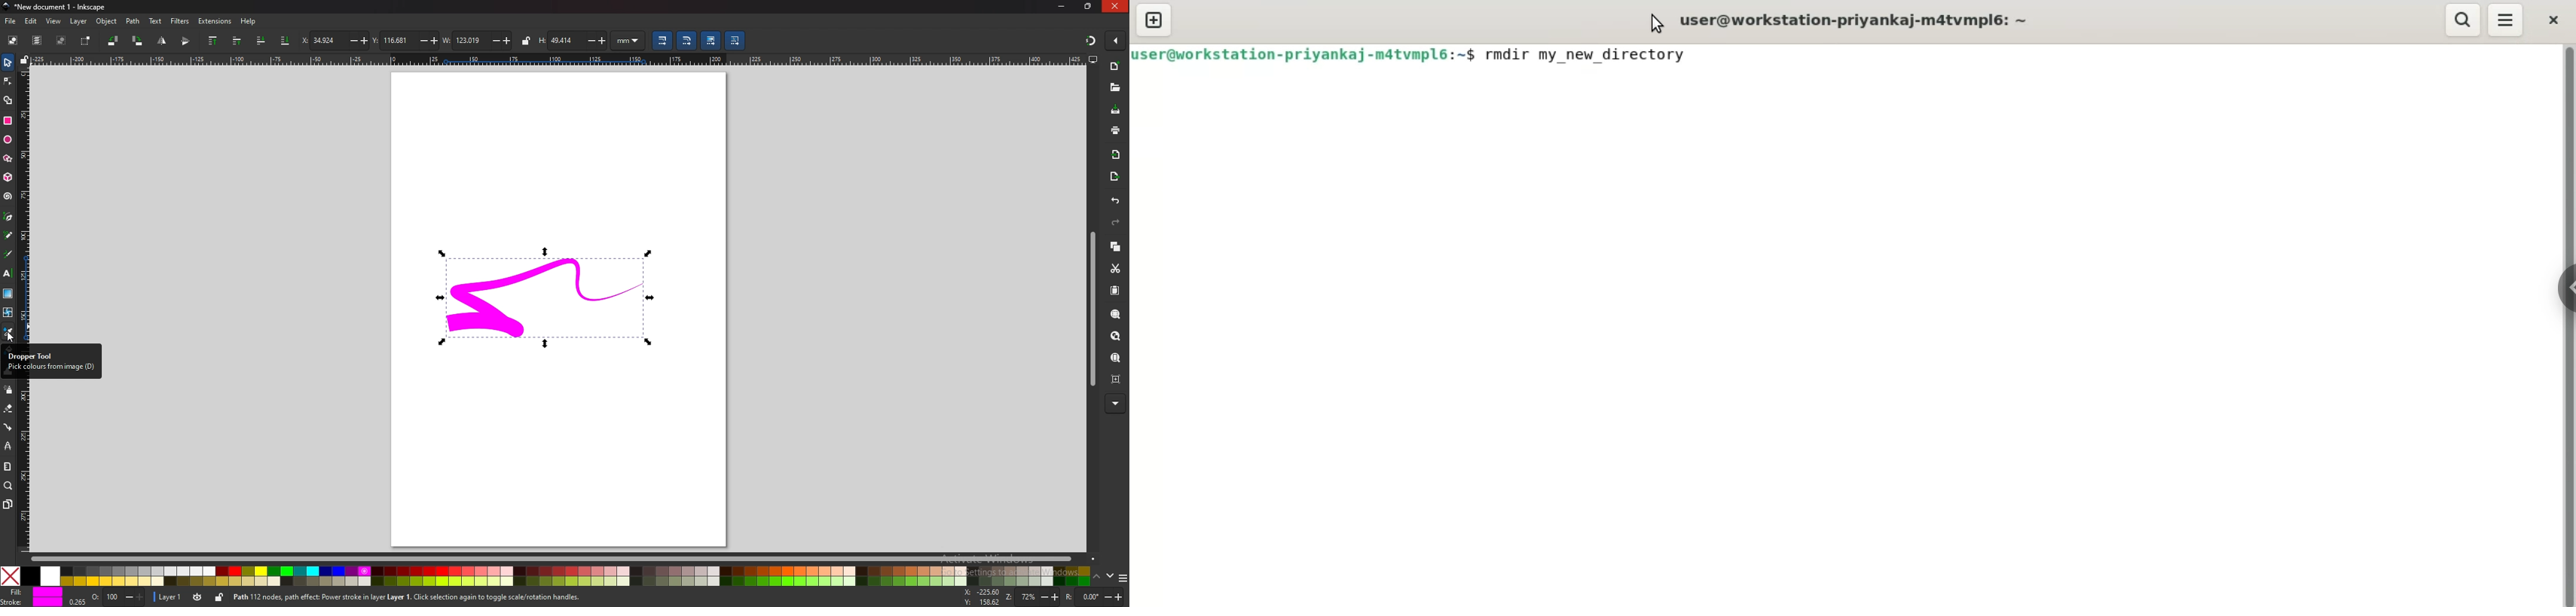  I want to click on y coordinates, so click(405, 39).